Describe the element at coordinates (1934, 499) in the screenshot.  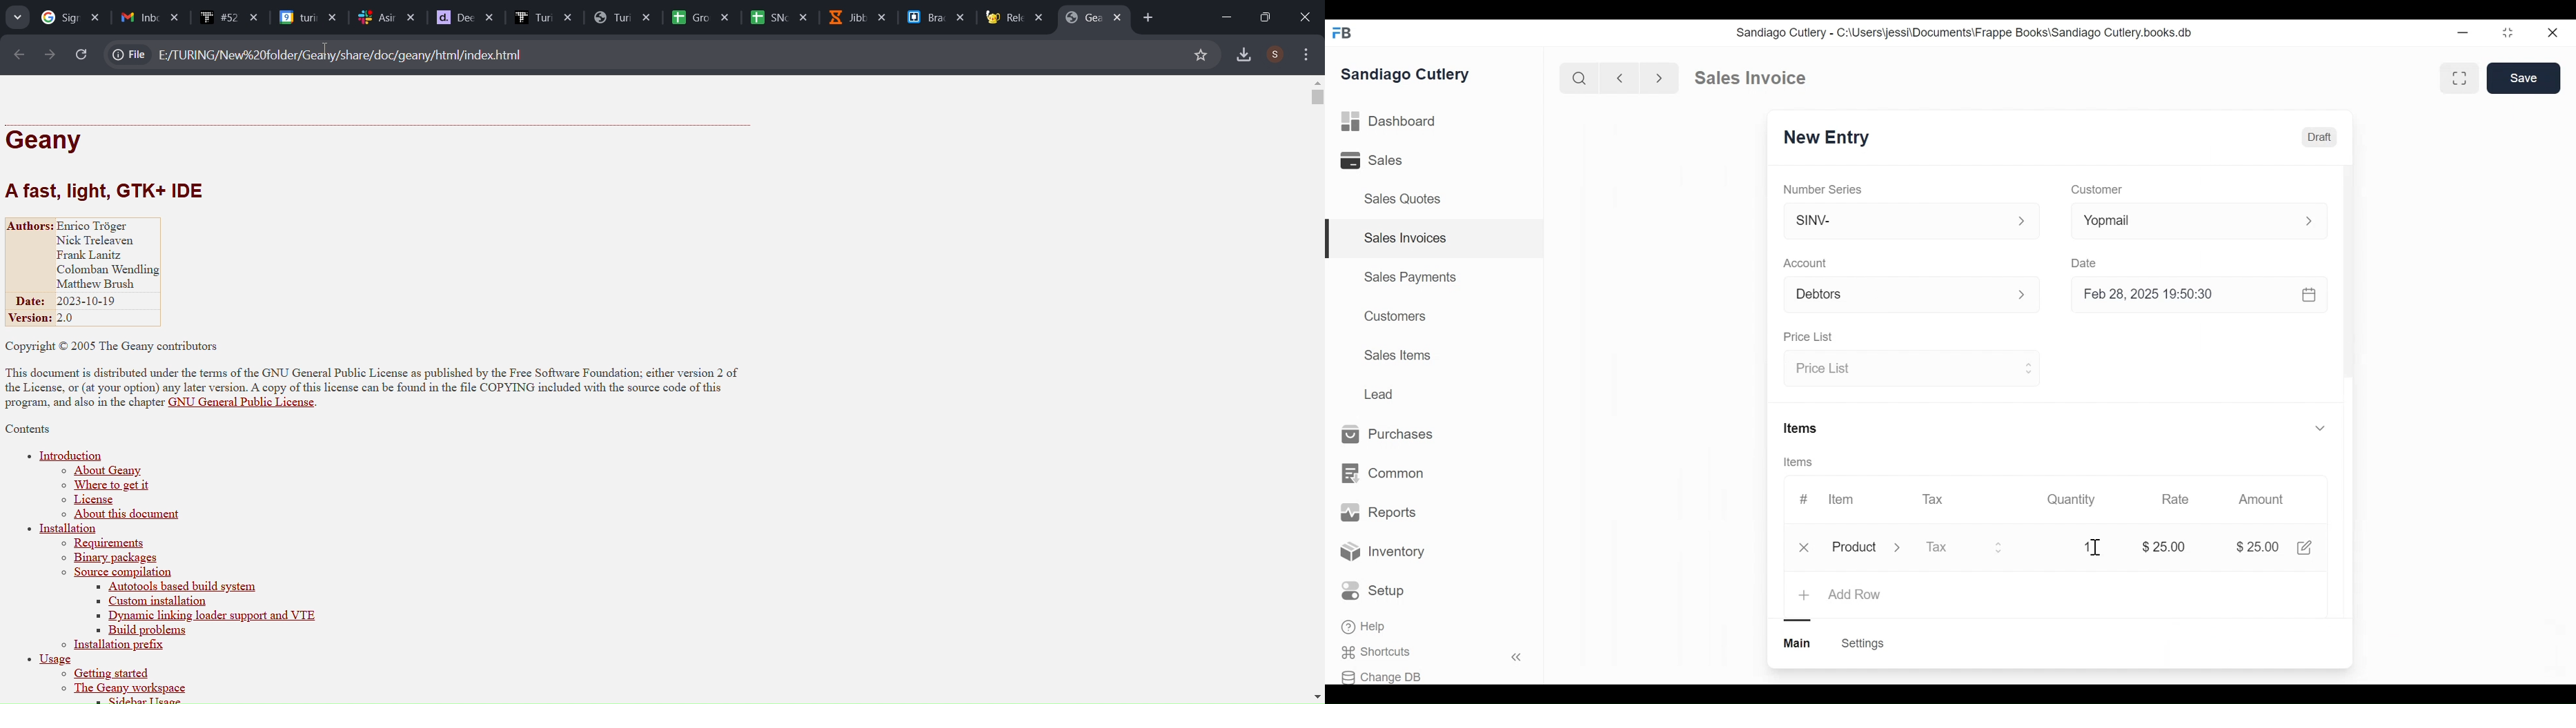
I see `Tax` at that location.